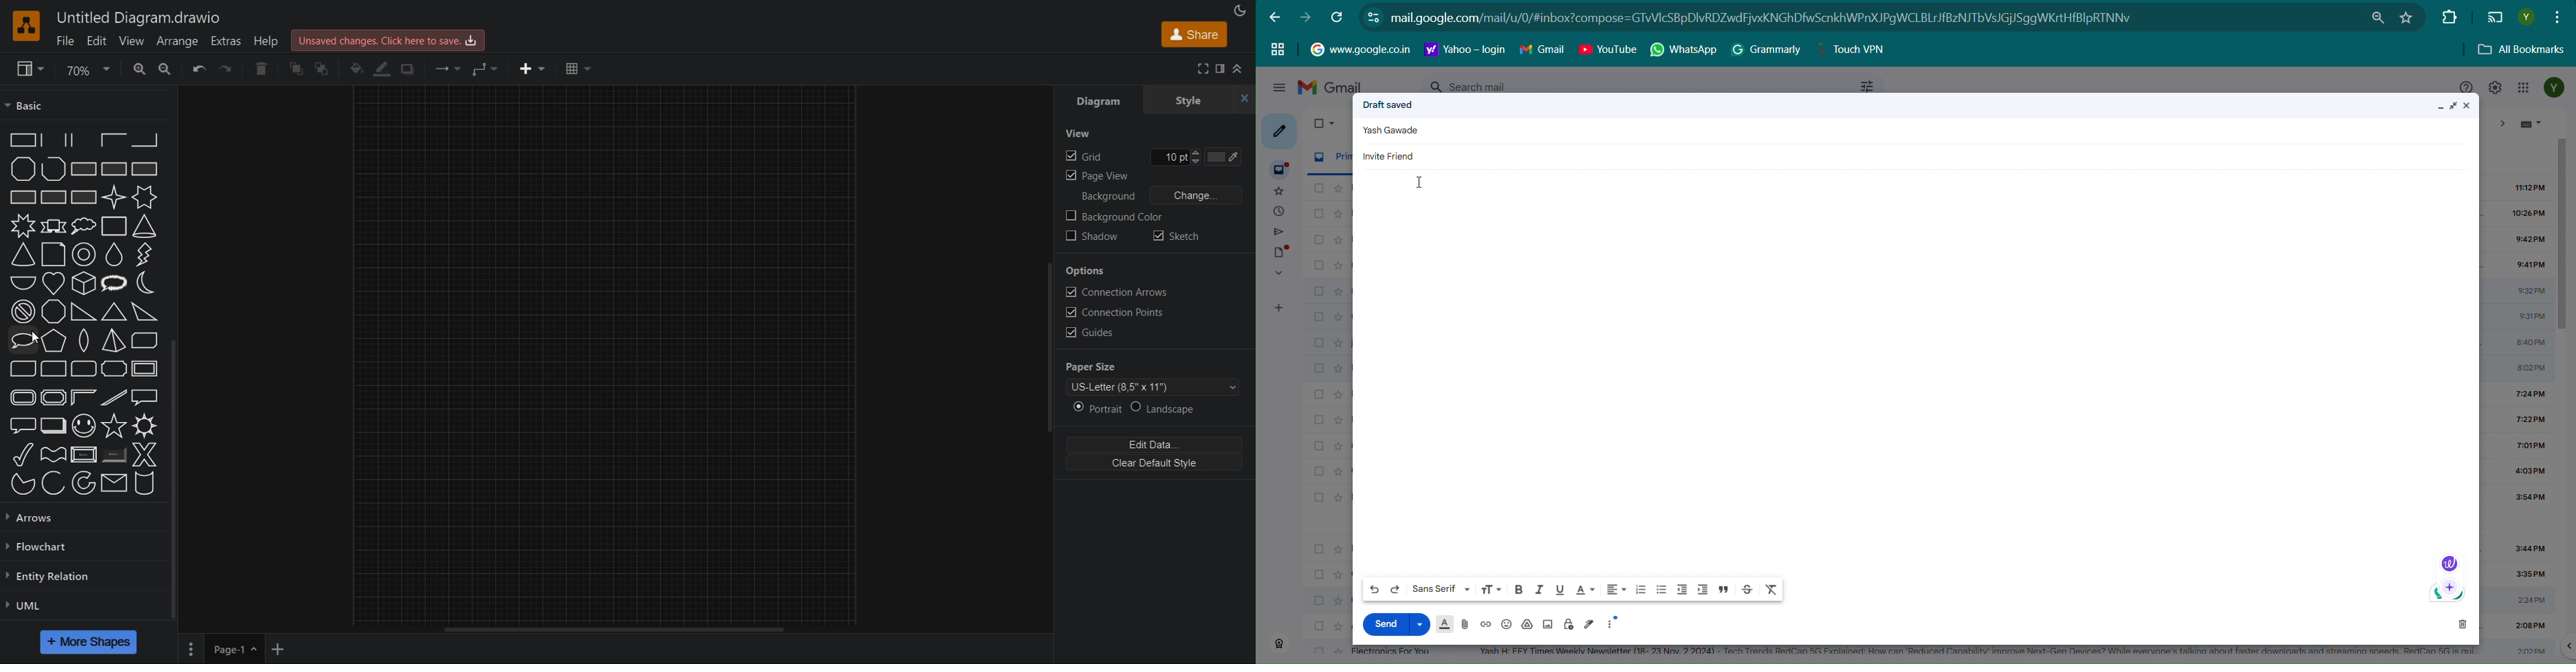 This screenshot has width=2576, height=672. What do you see at coordinates (54, 368) in the screenshot?
I see `Corner Rounded Rectangle` at bounding box center [54, 368].